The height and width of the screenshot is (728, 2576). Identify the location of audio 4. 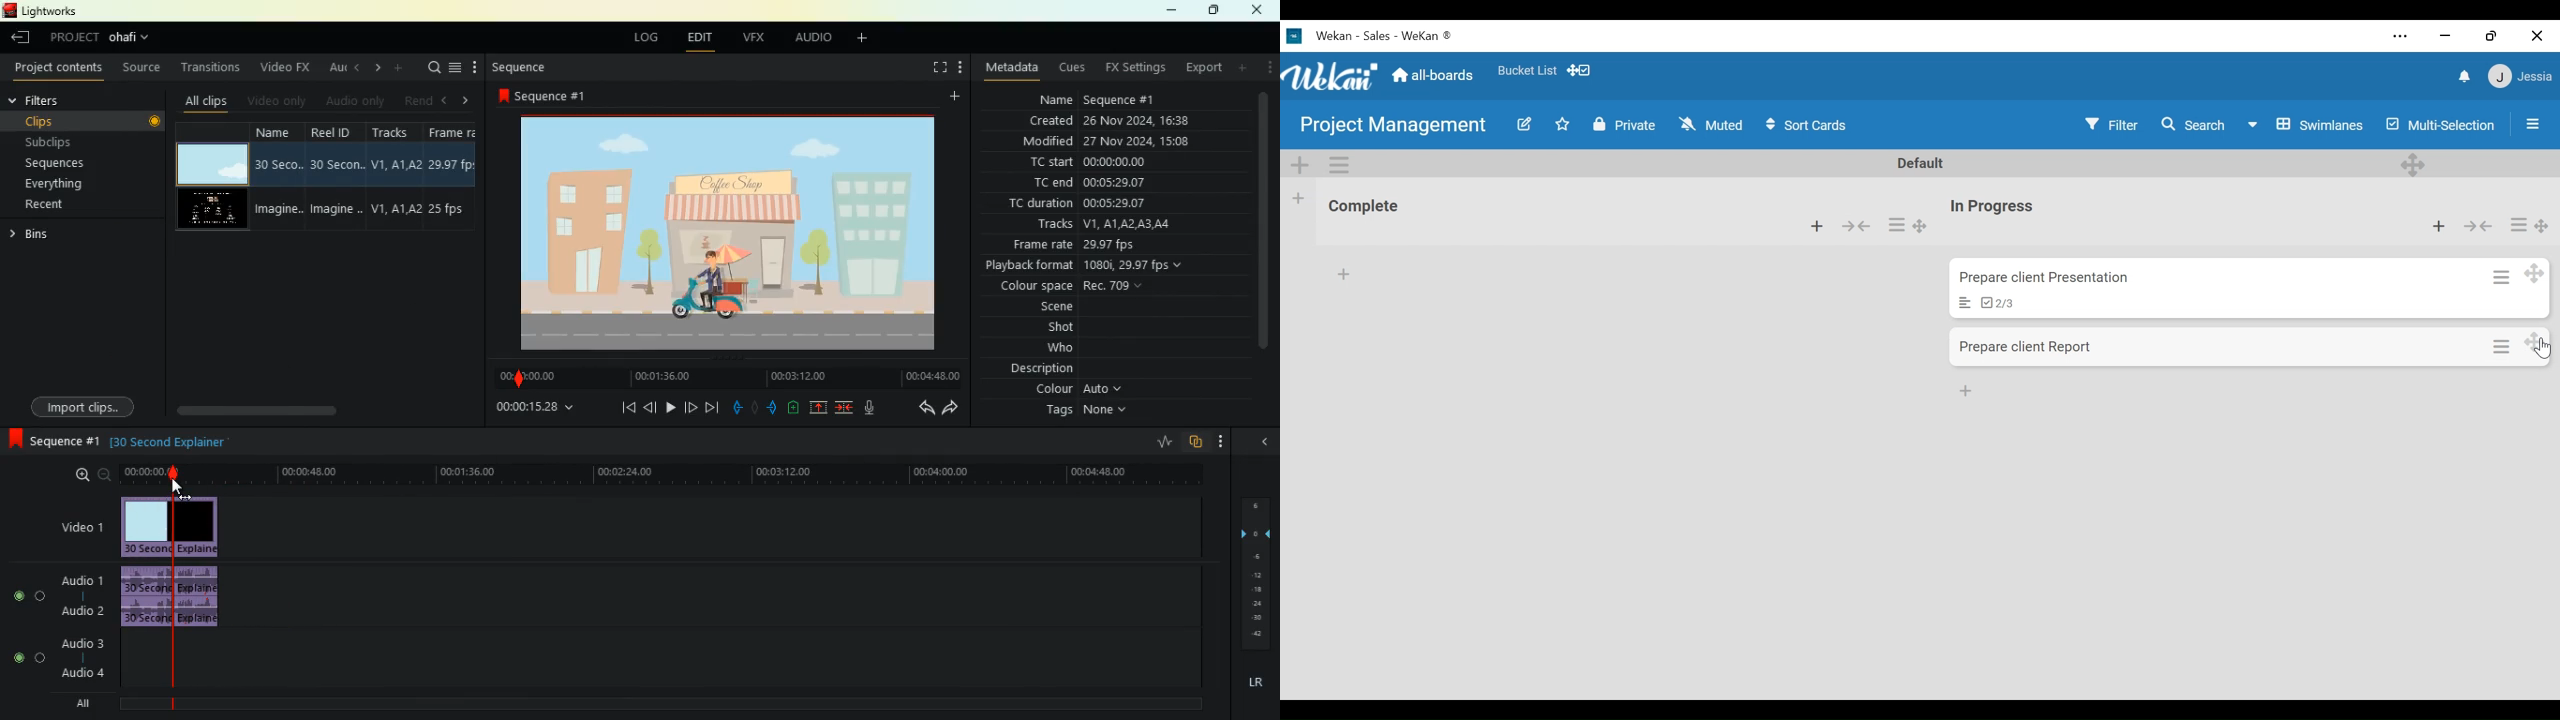
(75, 674).